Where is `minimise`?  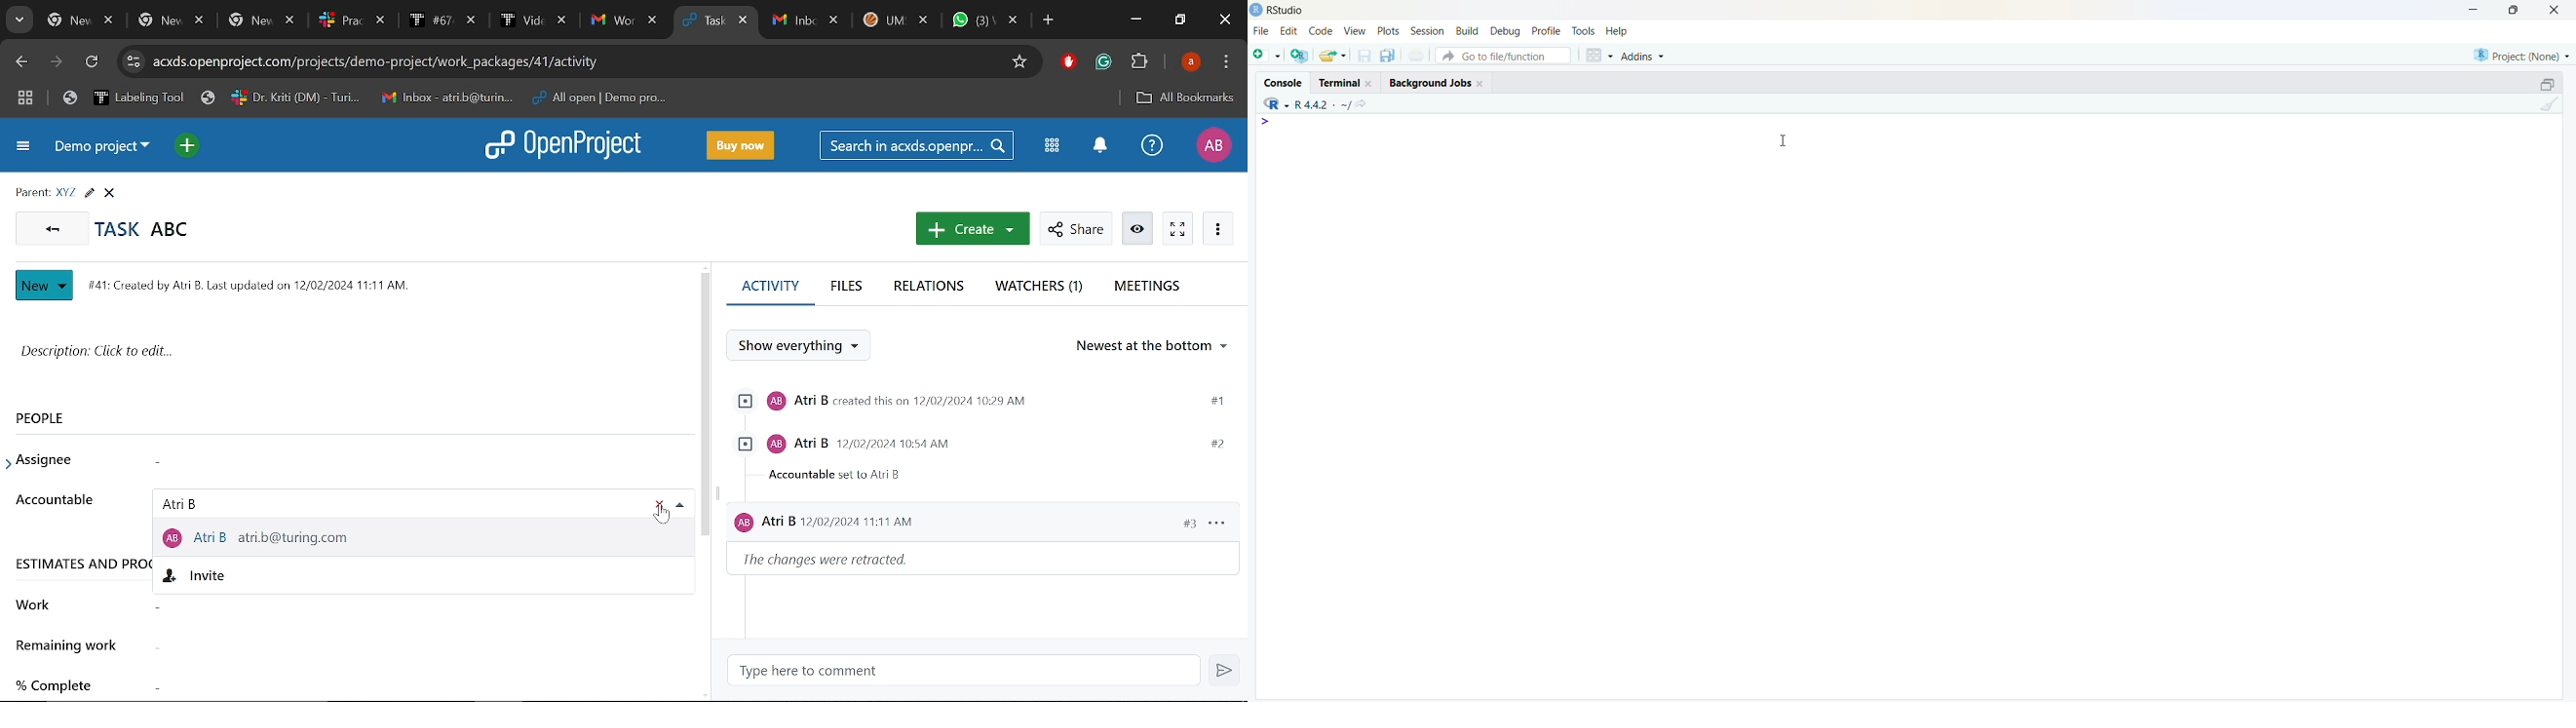 minimise is located at coordinates (2474, 9).